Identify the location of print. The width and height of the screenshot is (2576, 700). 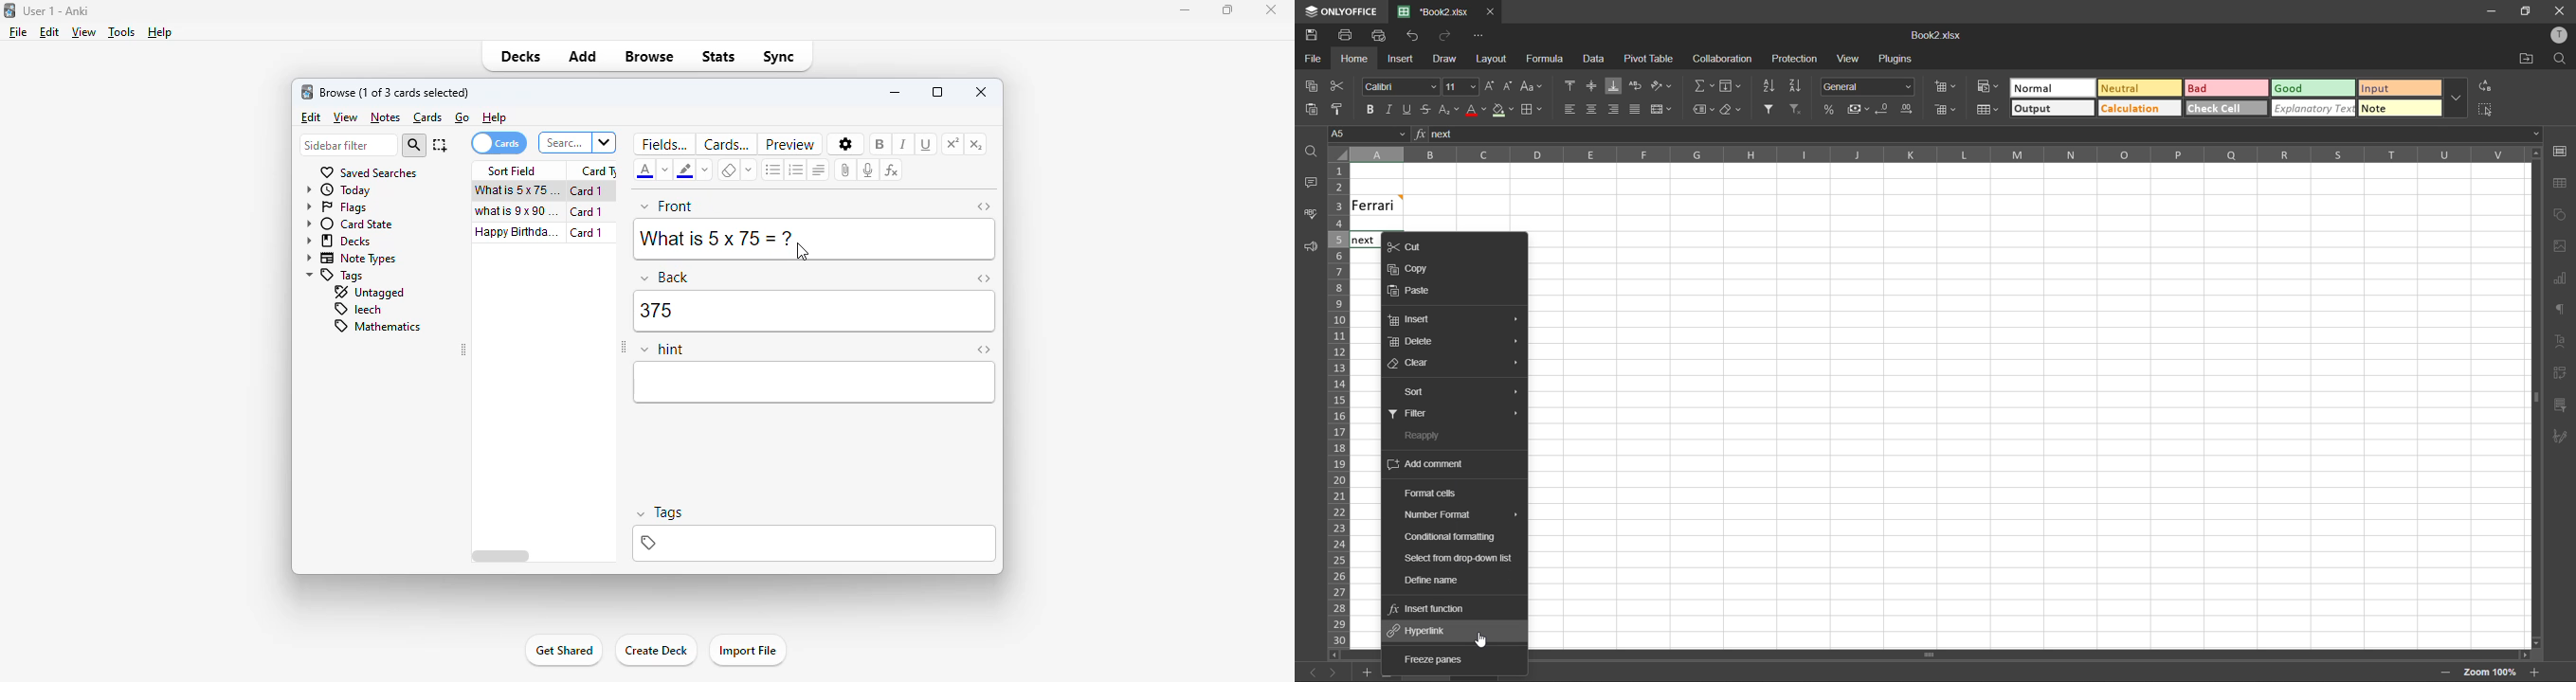
(1347, 35).